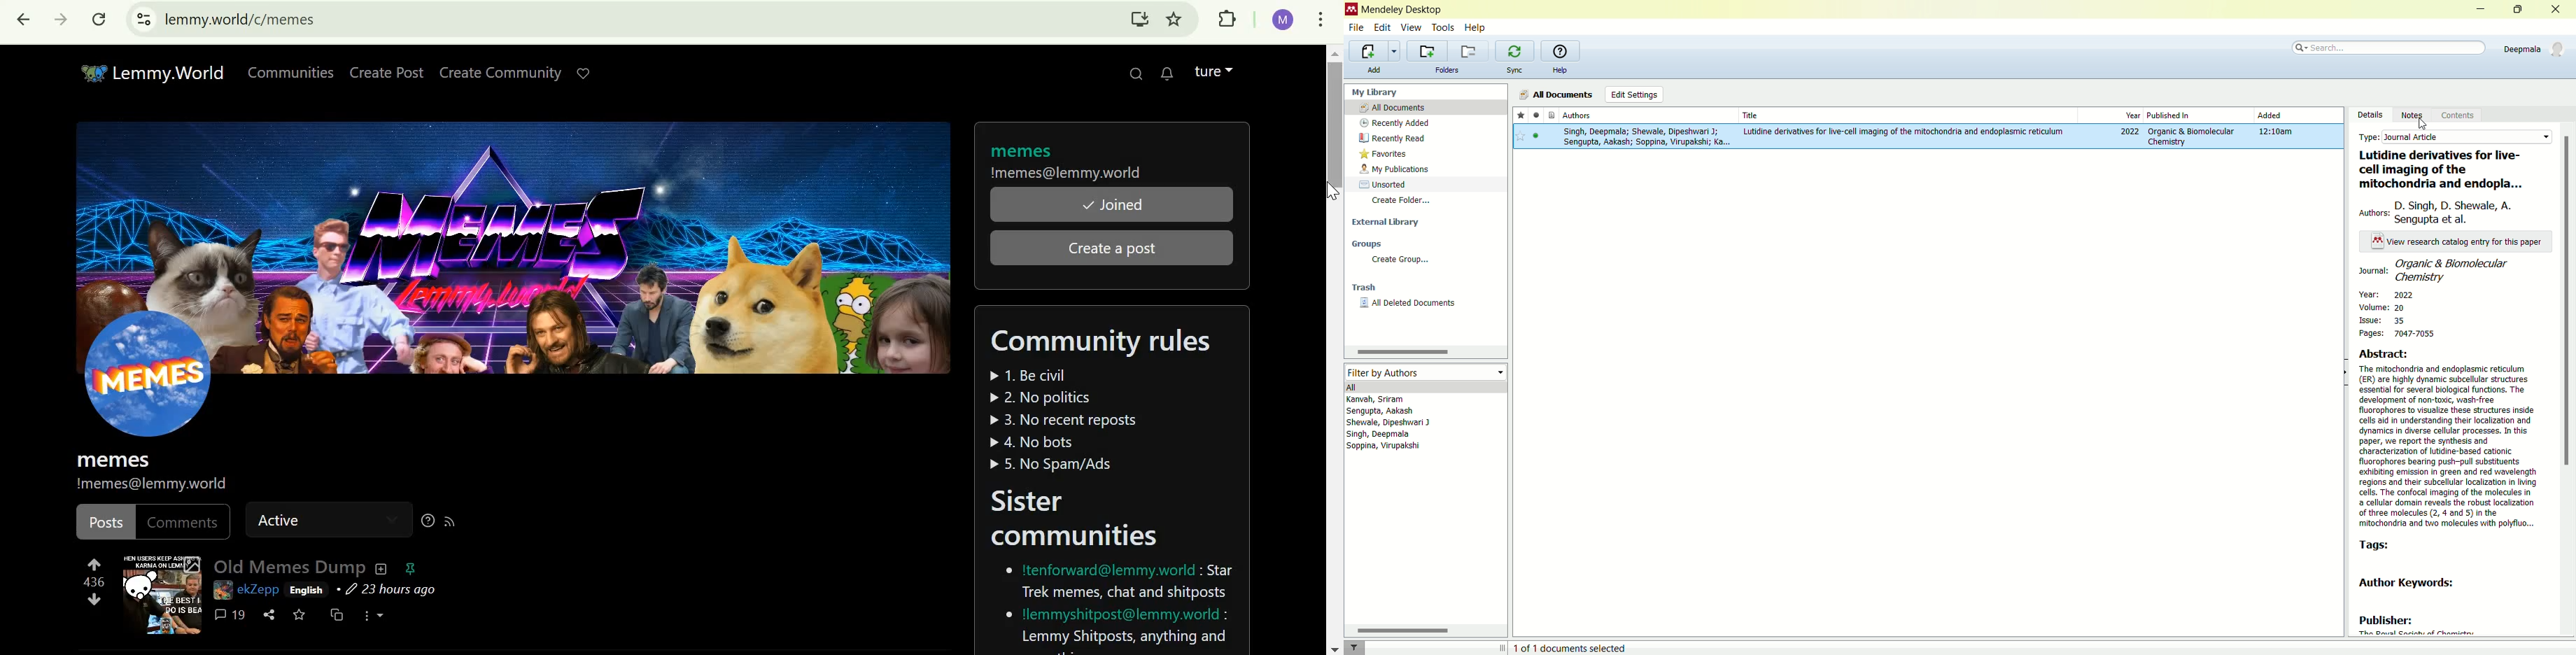  Describe the element at coordinates (1426, 220) in the screenshot. I see `external libarary` at that location.